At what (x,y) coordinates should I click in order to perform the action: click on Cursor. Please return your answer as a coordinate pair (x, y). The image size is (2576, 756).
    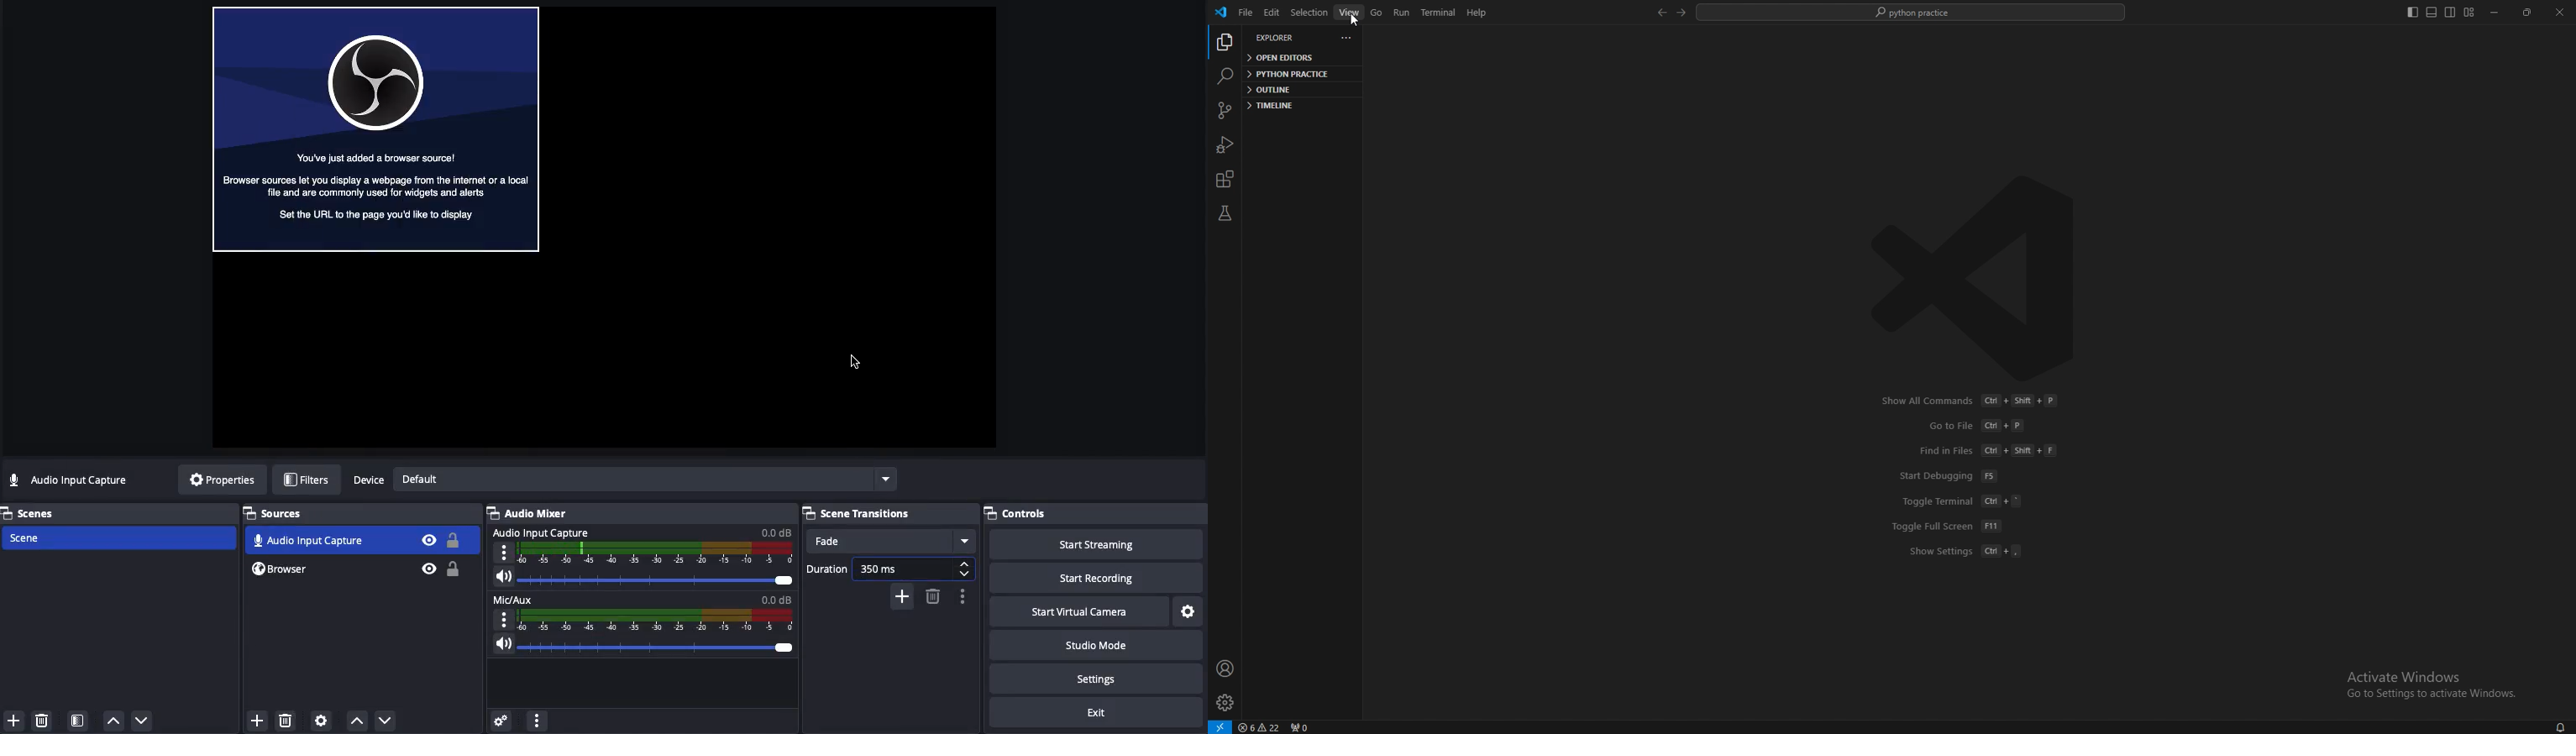
    Looking at the image, I should click on (854, 362).